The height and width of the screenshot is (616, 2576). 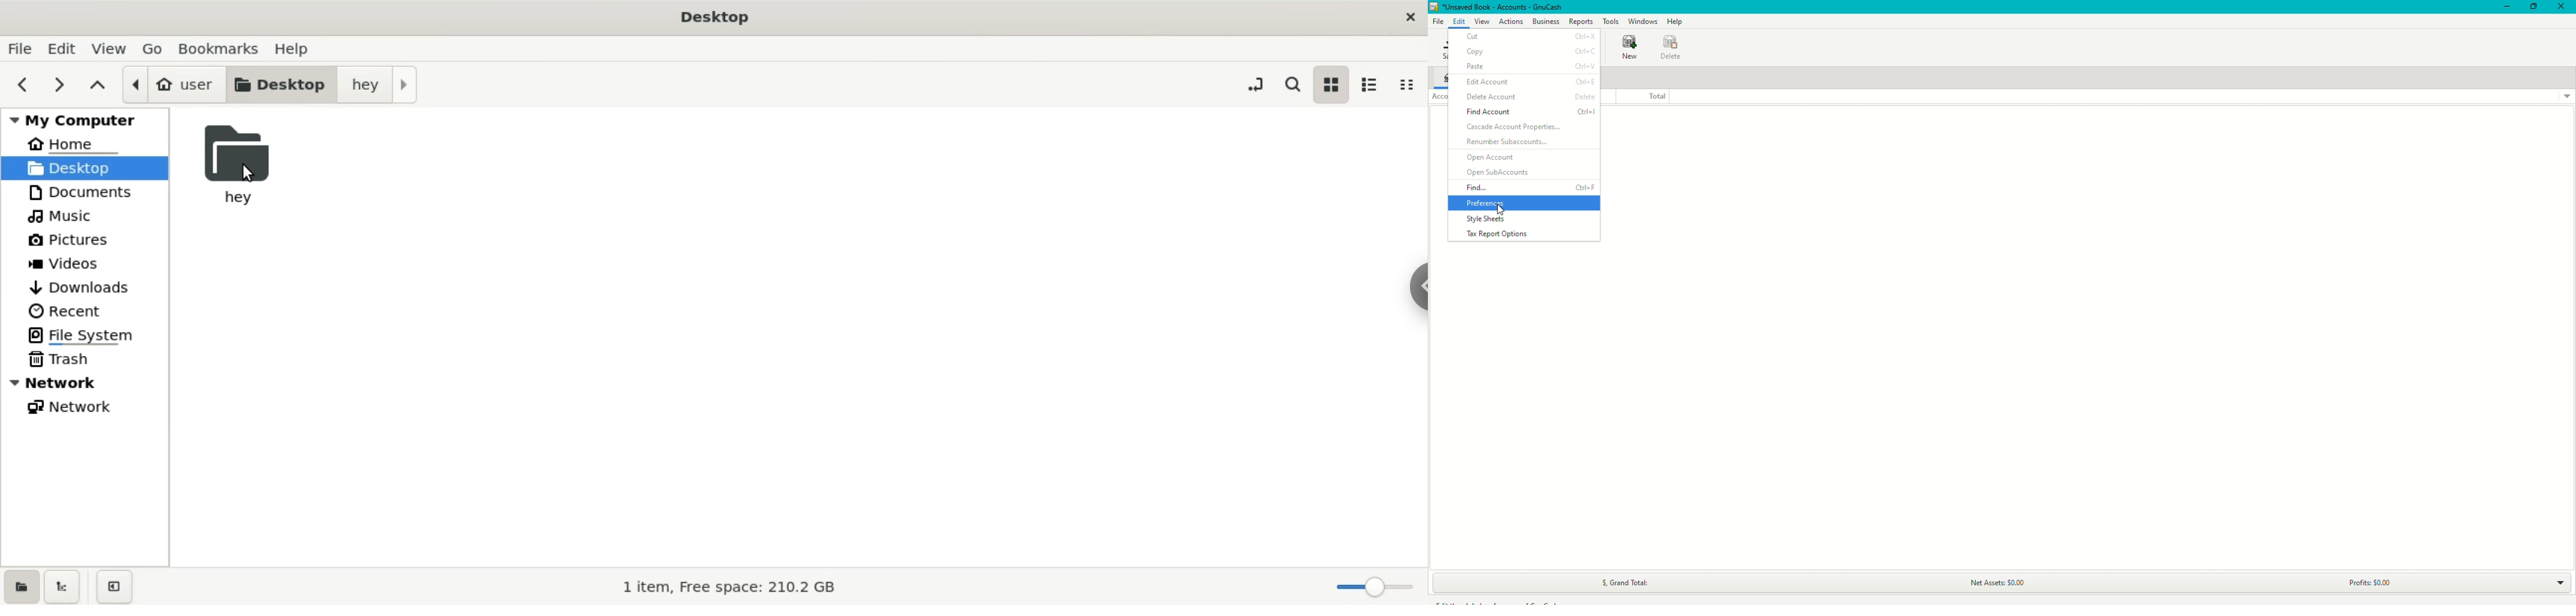 What do you see at coordinates (2567, 96) in the screenshot?
I see `Drop down` at bounding box center [2567, 96].